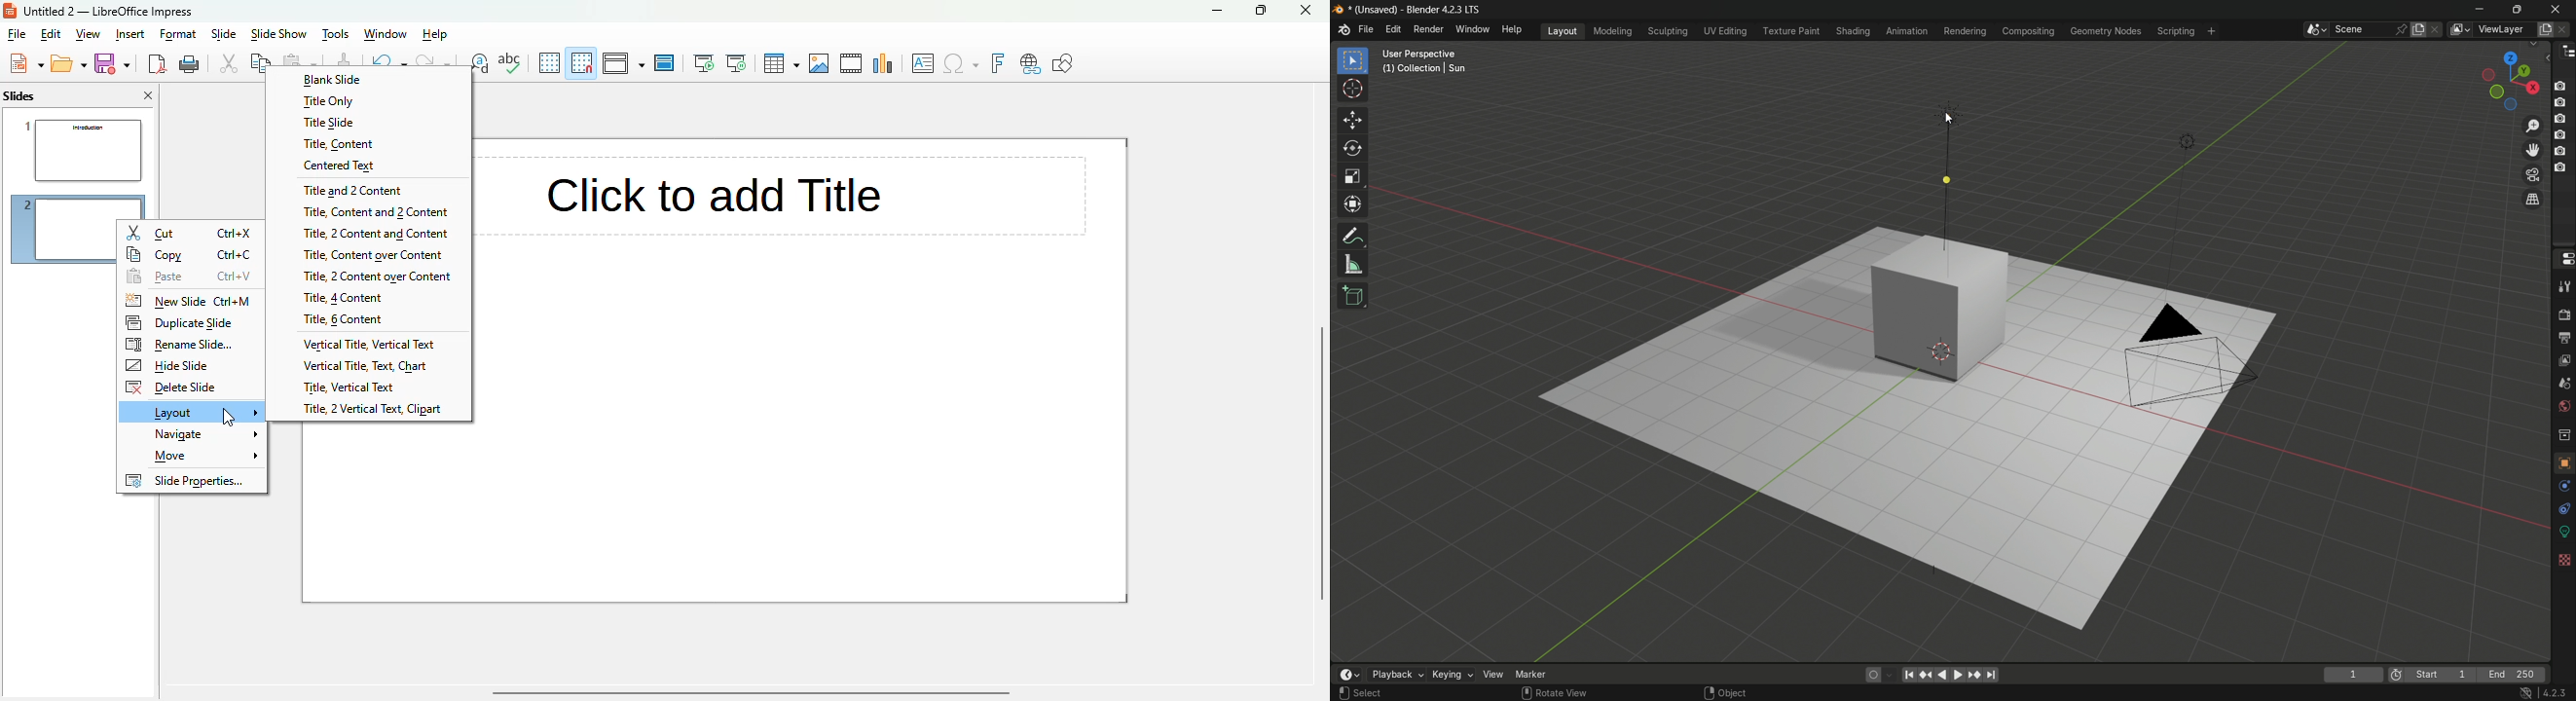 Image resolution: width=2576 pixels, height=728 pixels. I want to click on layer 6, so click(2560, 168).